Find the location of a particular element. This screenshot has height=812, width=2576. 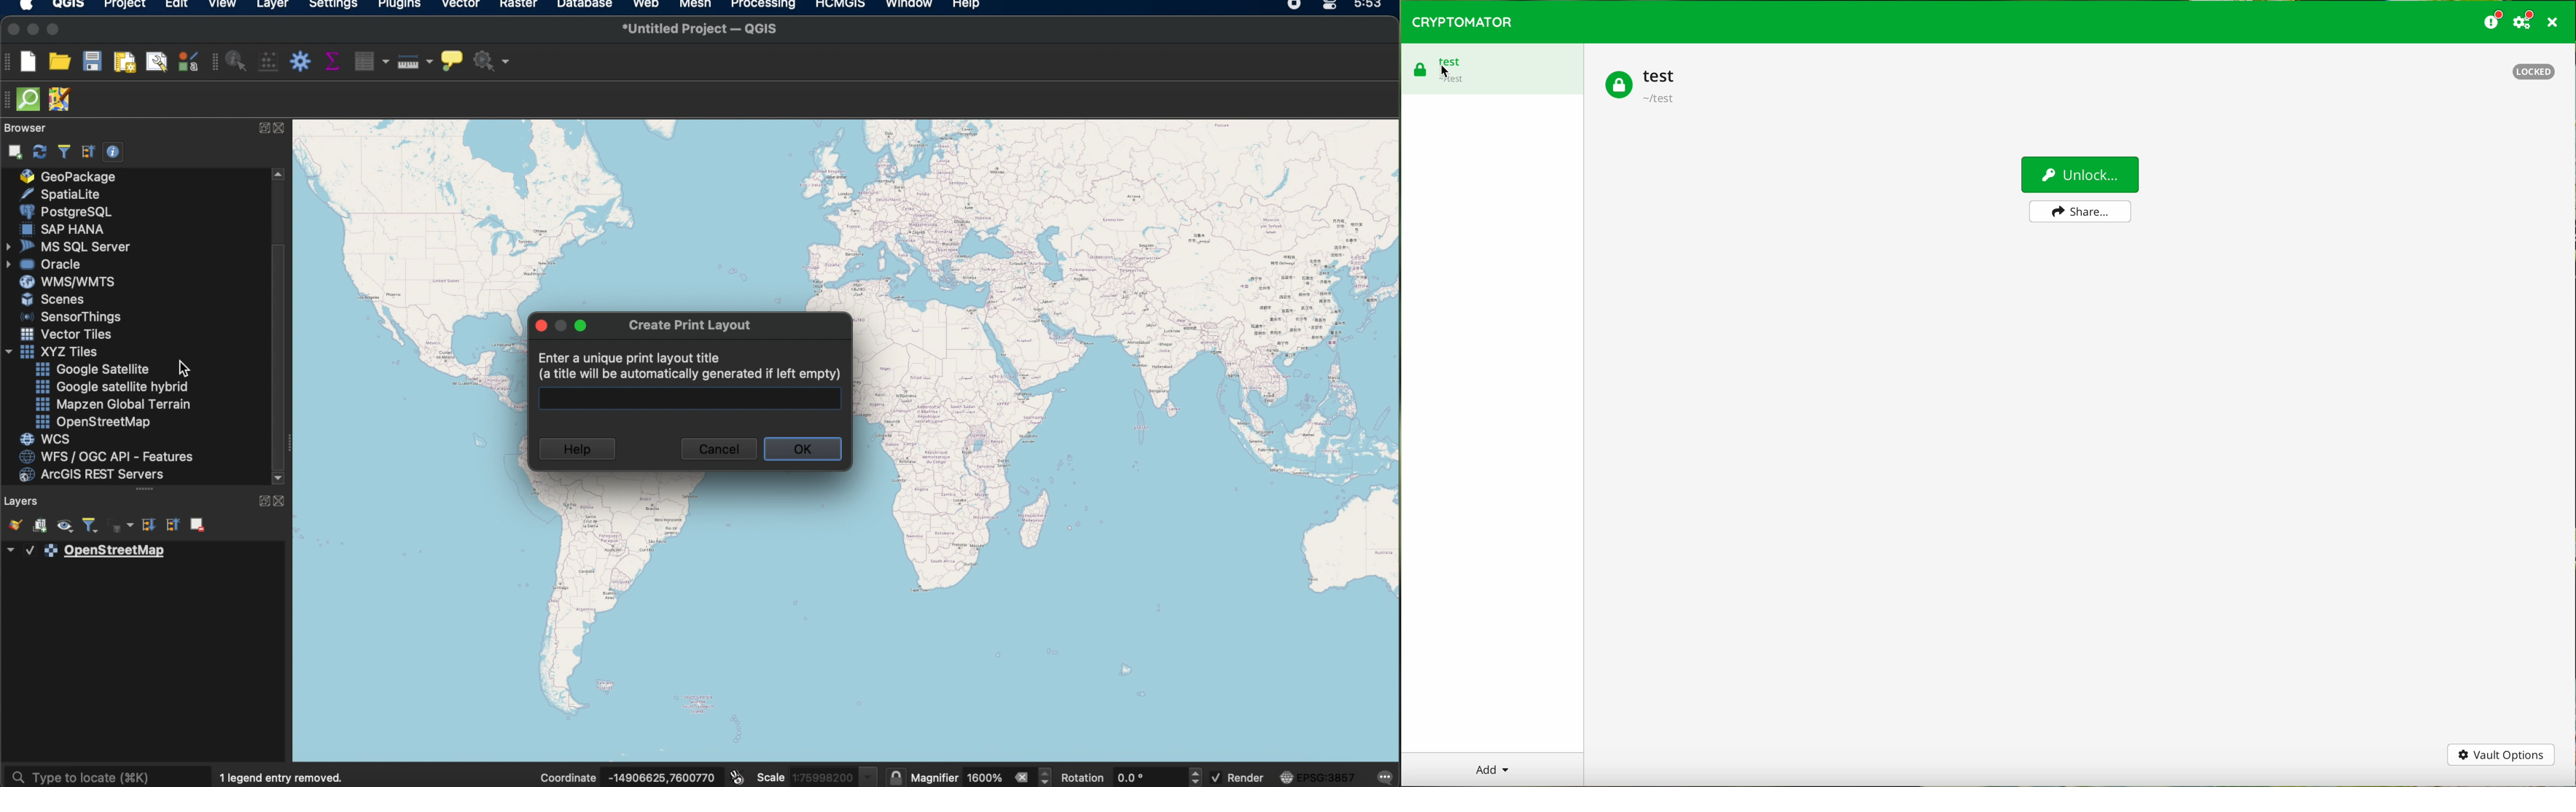

filter legend is located at coordinates (89, 526).